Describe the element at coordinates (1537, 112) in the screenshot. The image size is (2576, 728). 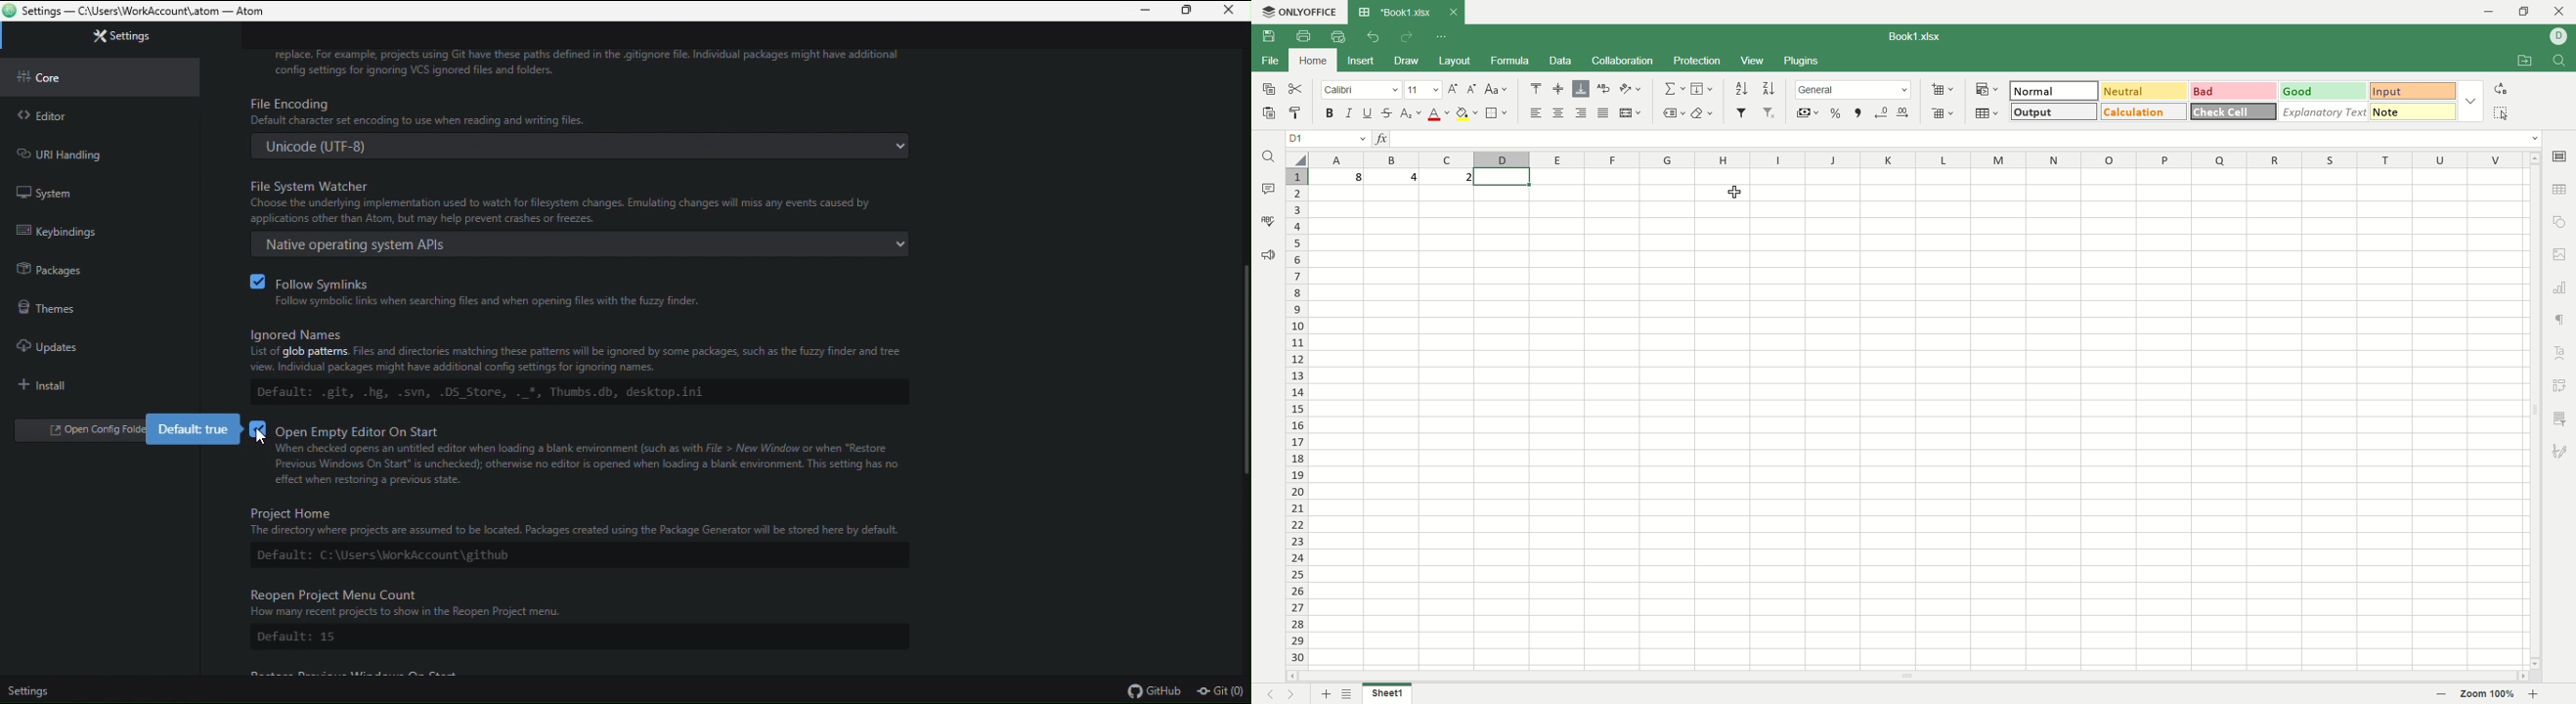
I see `align left` at that location.